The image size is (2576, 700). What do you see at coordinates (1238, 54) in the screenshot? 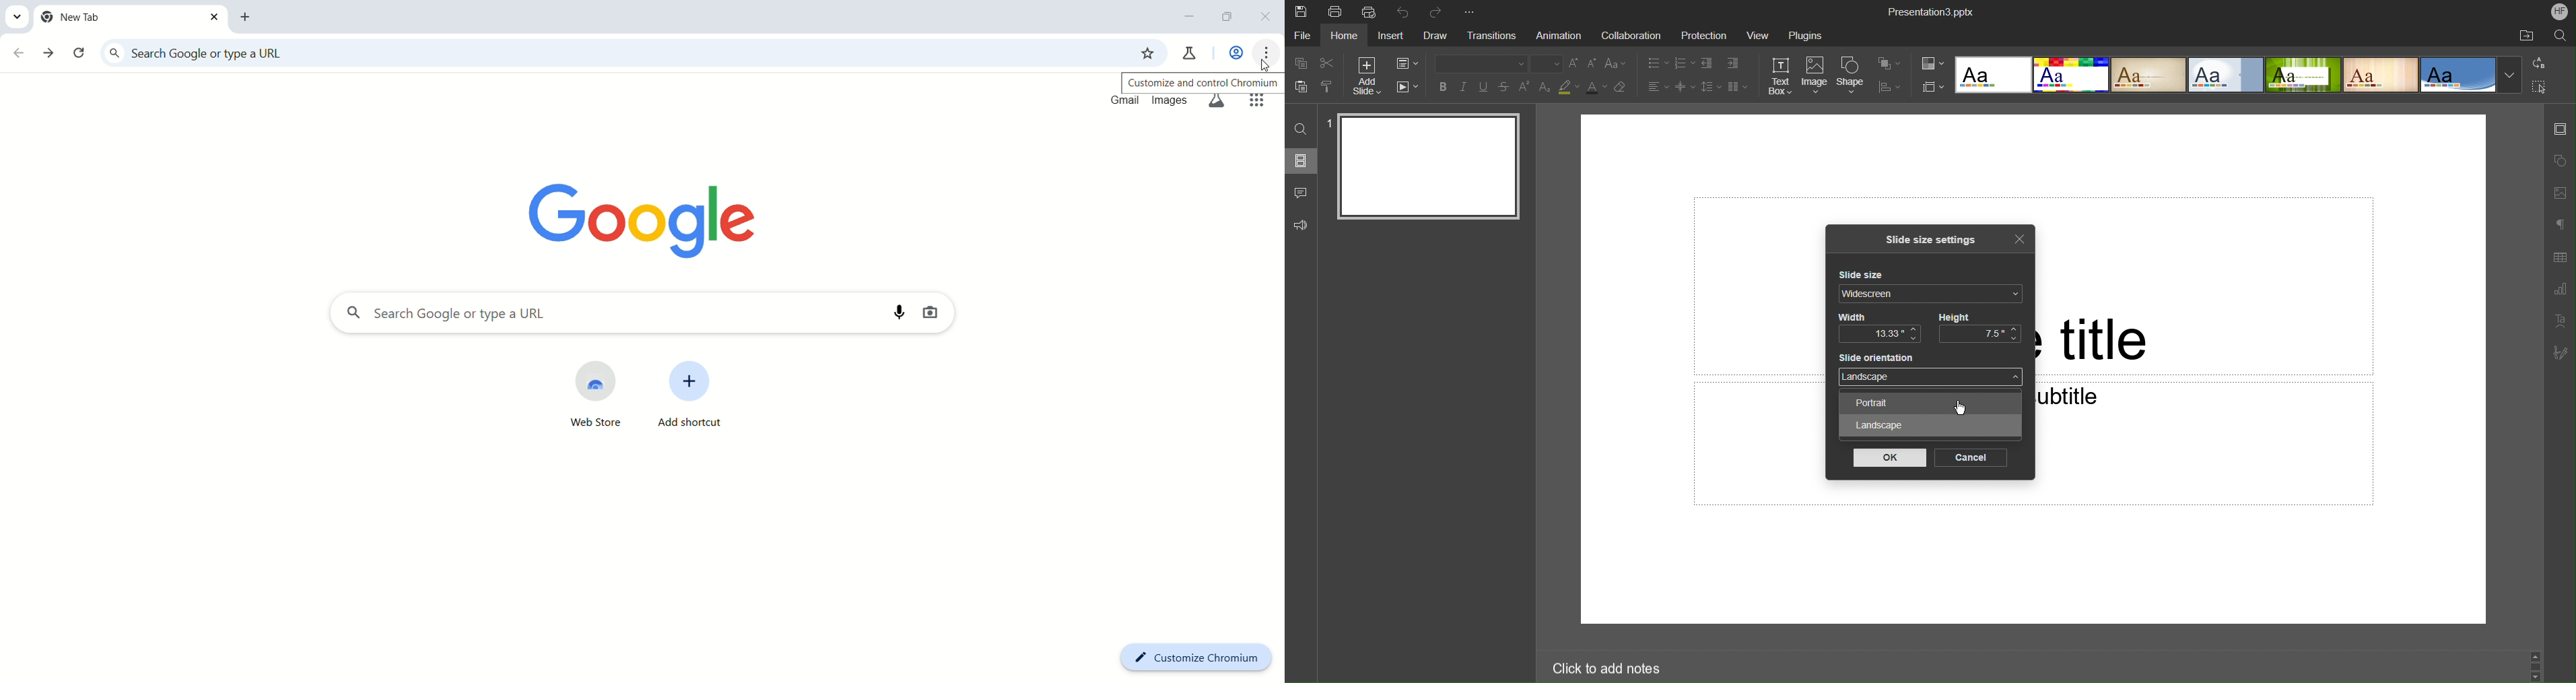
I see `work` at bounding box center [1238, 54].